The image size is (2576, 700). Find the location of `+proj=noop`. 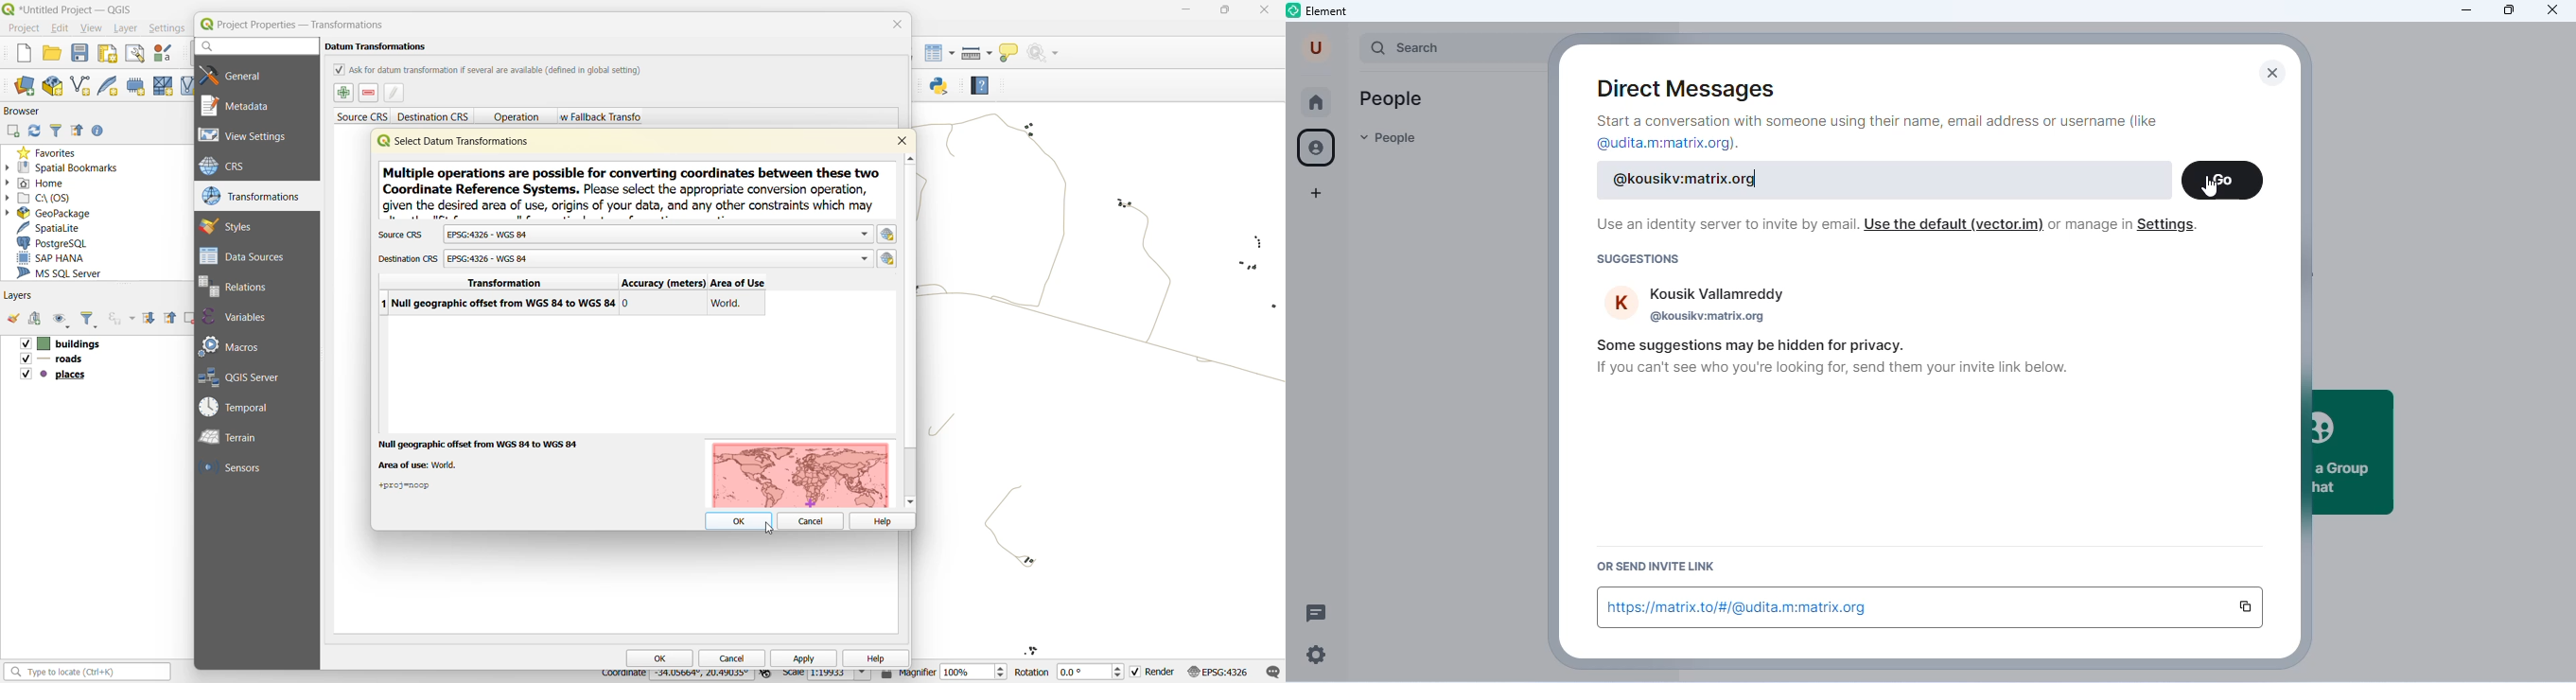

+proj=noop is located at coordinates (404, 486).